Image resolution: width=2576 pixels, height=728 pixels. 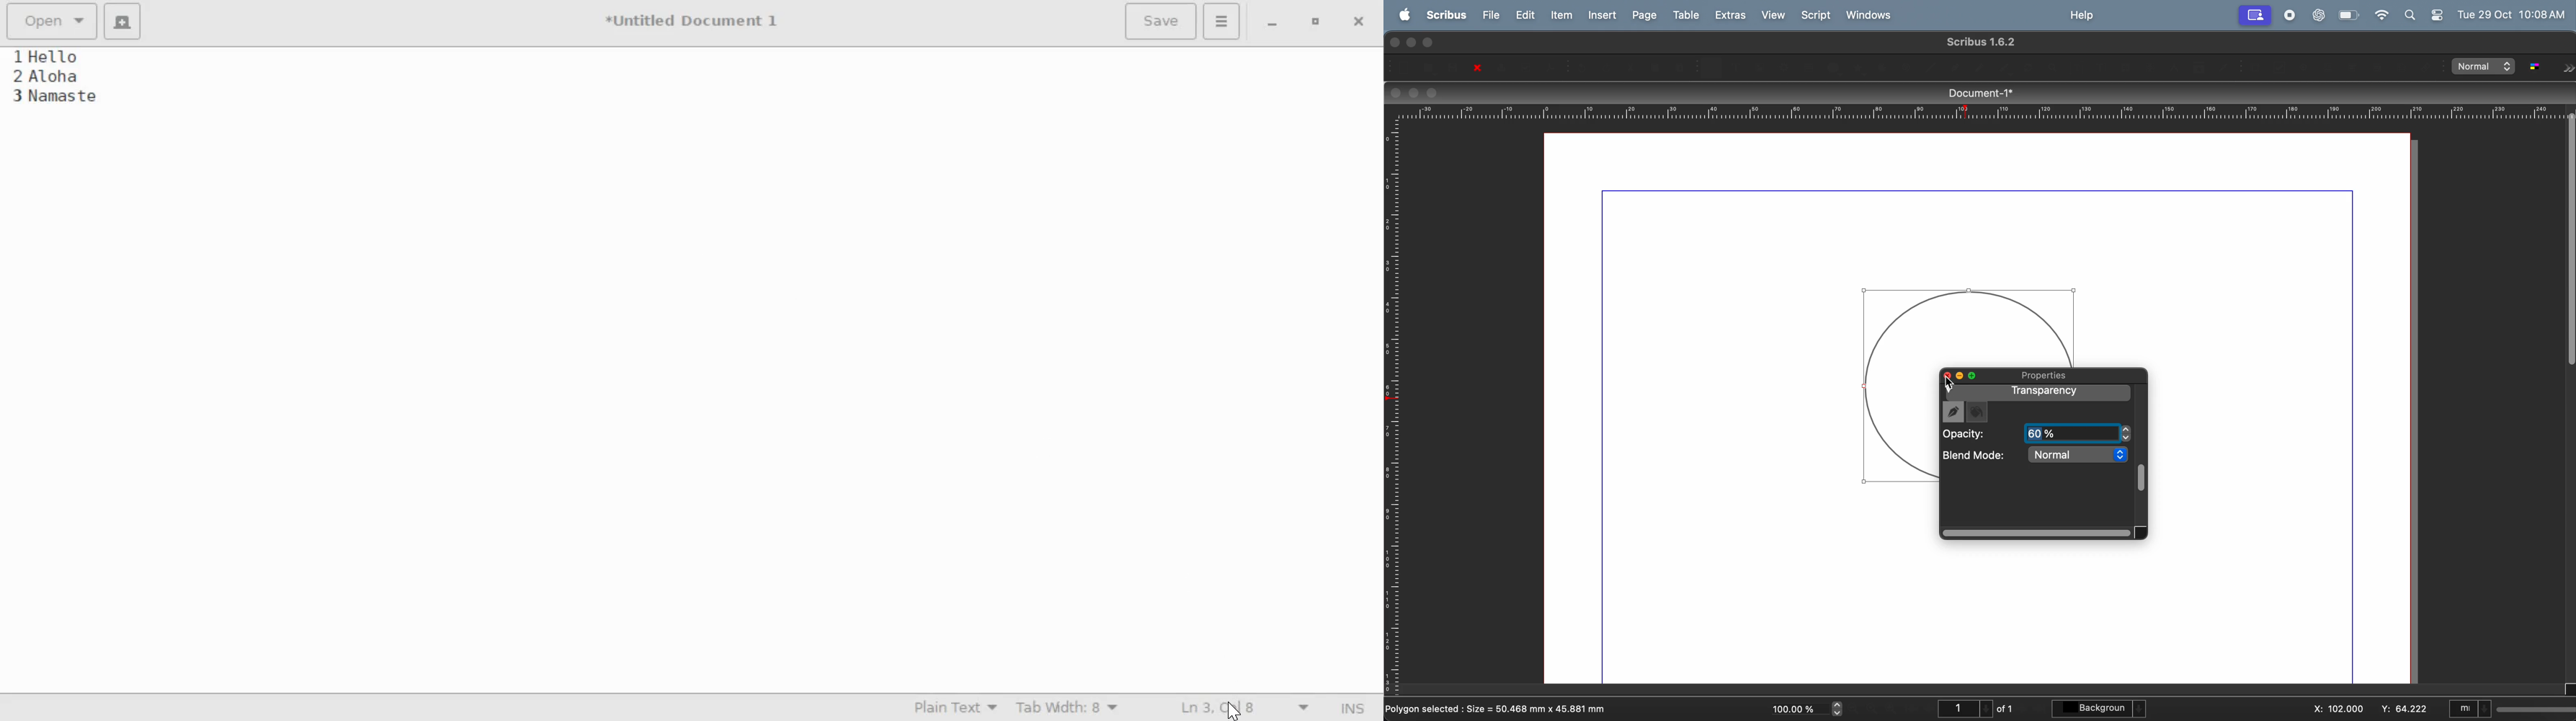 I want to click on edit, so click(x=1522, y=15).